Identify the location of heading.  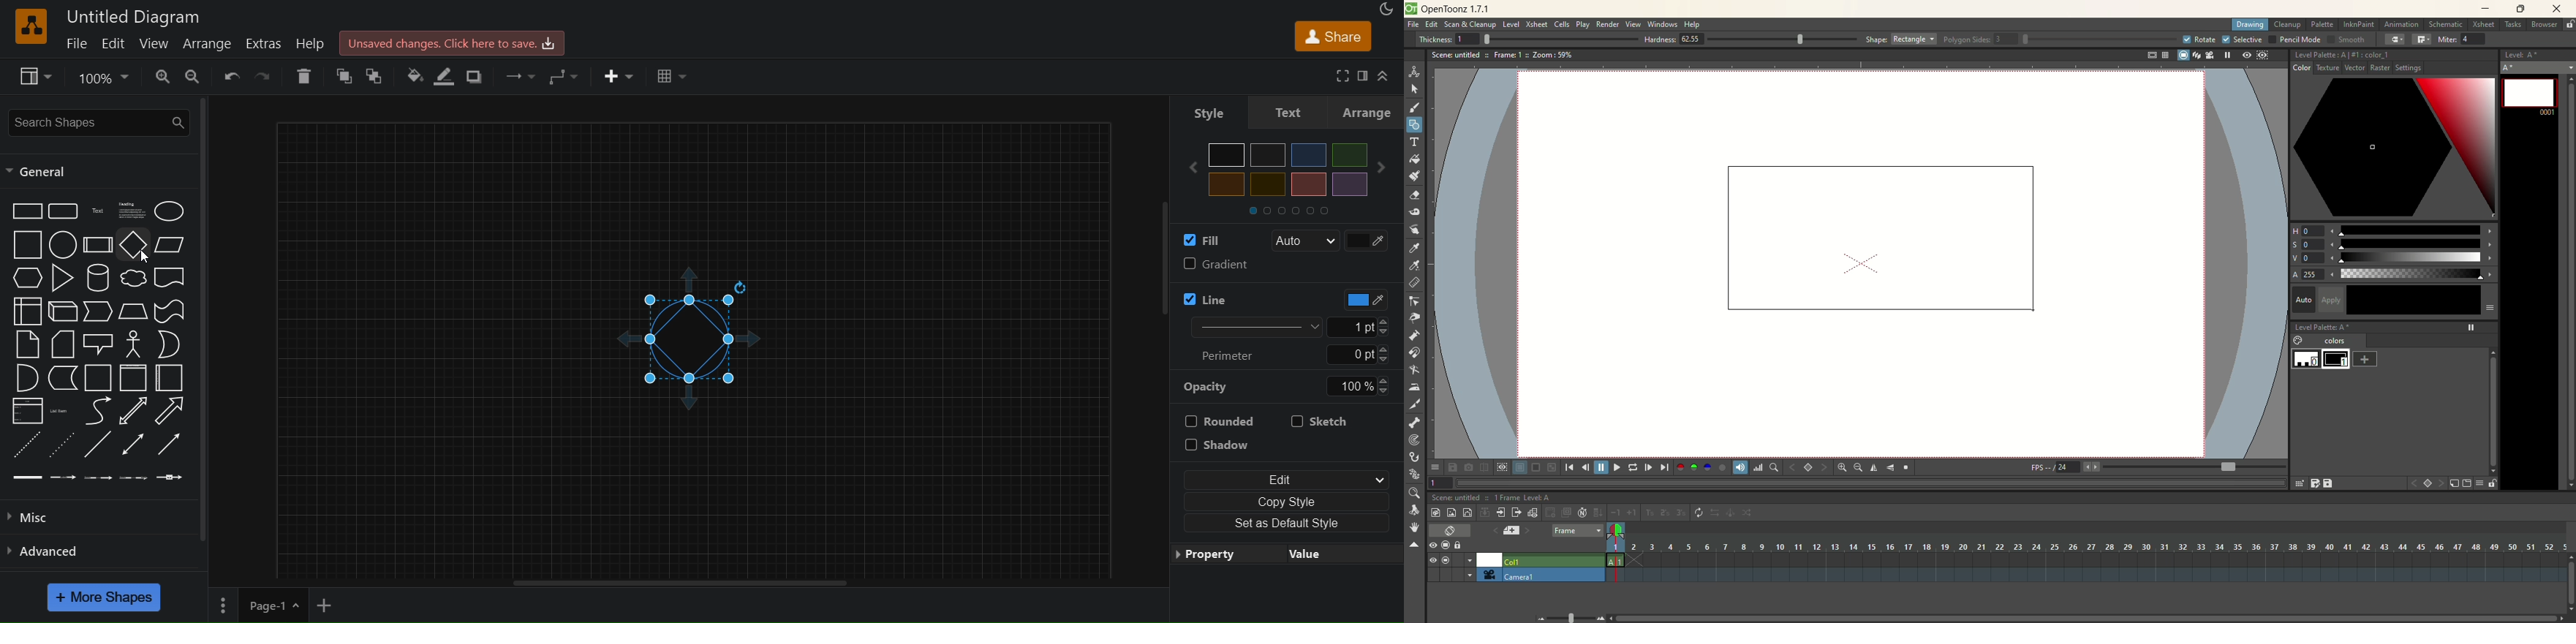
(133, 211).